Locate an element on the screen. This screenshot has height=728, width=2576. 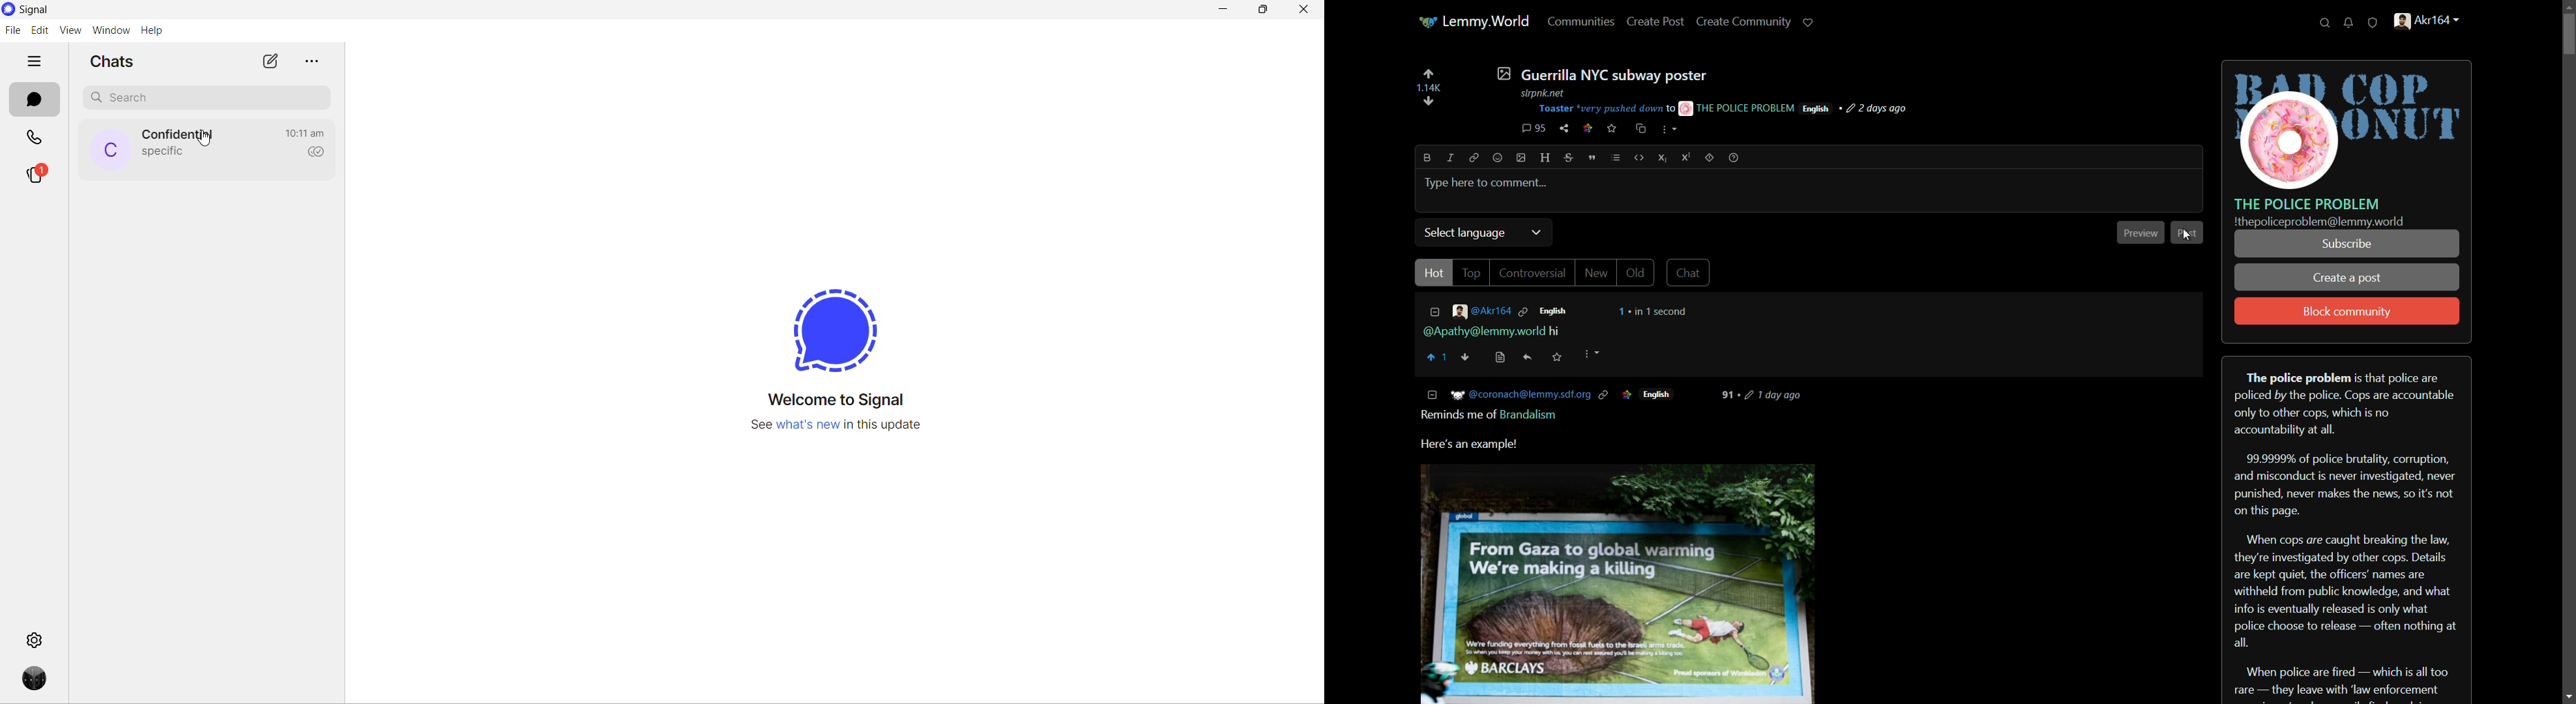
more options is located at coordinates (1592, 355).